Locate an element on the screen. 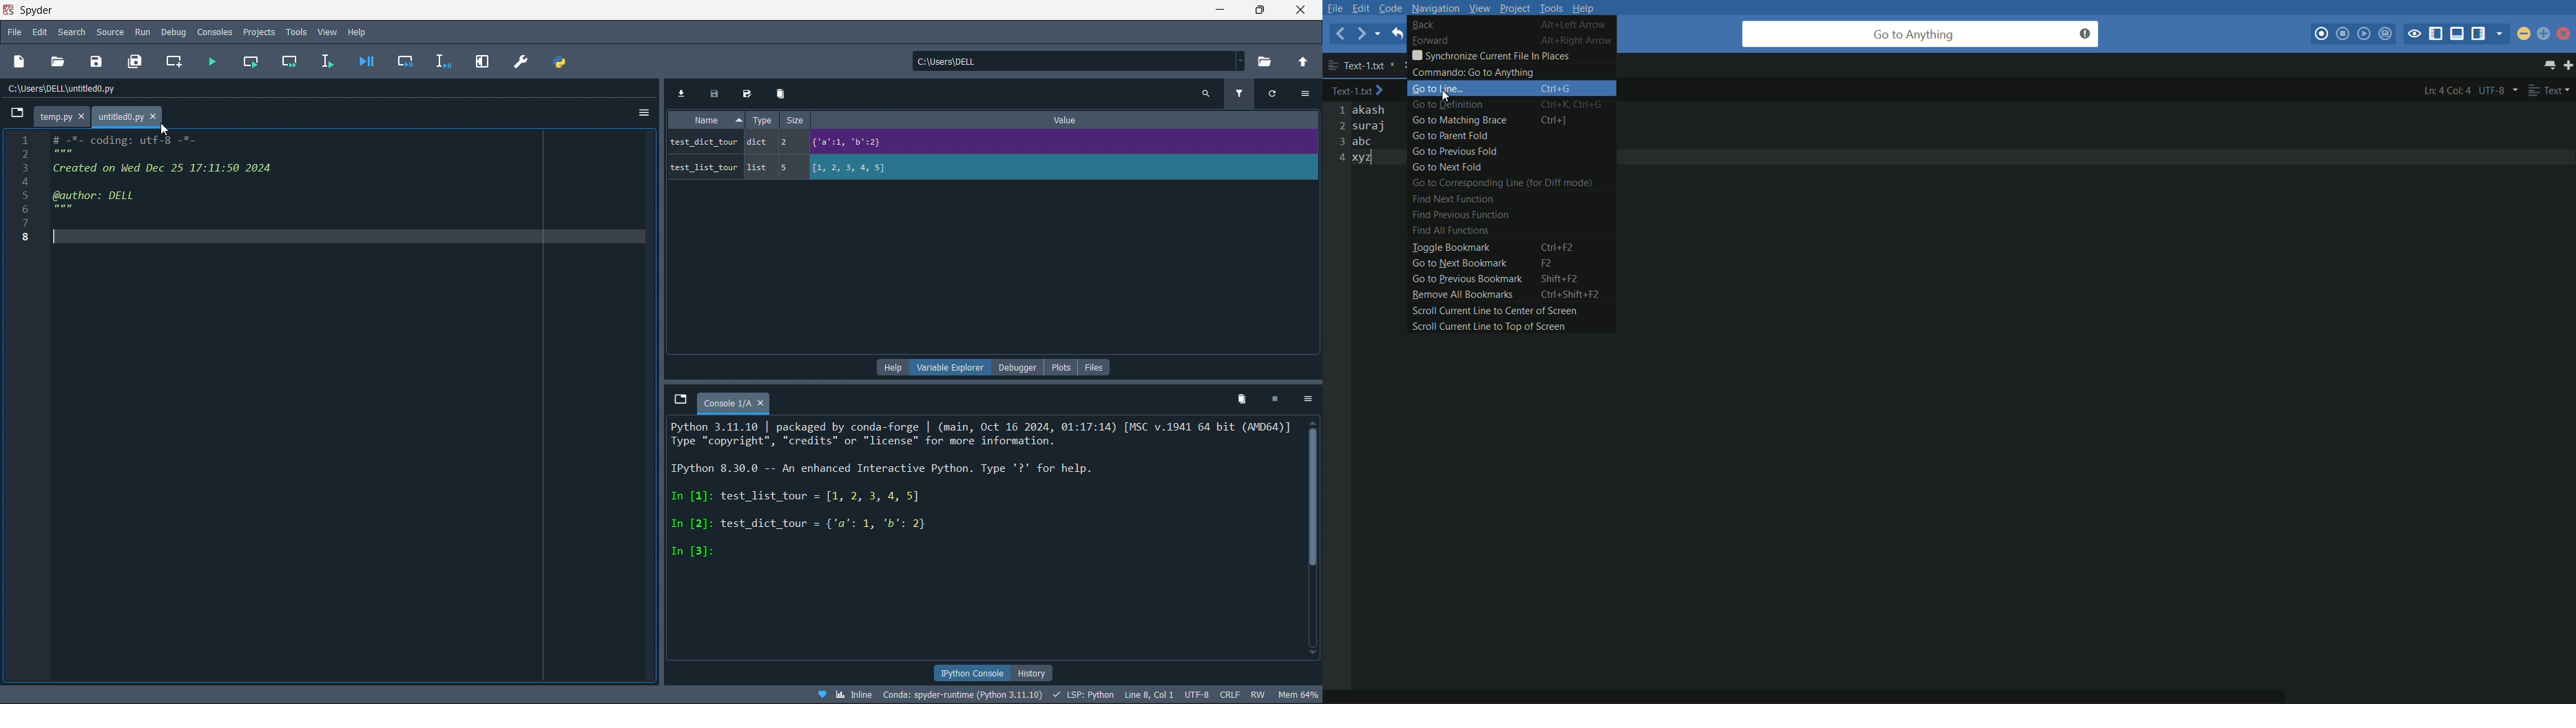  scroll bar is located at coordinates (1314, 541).